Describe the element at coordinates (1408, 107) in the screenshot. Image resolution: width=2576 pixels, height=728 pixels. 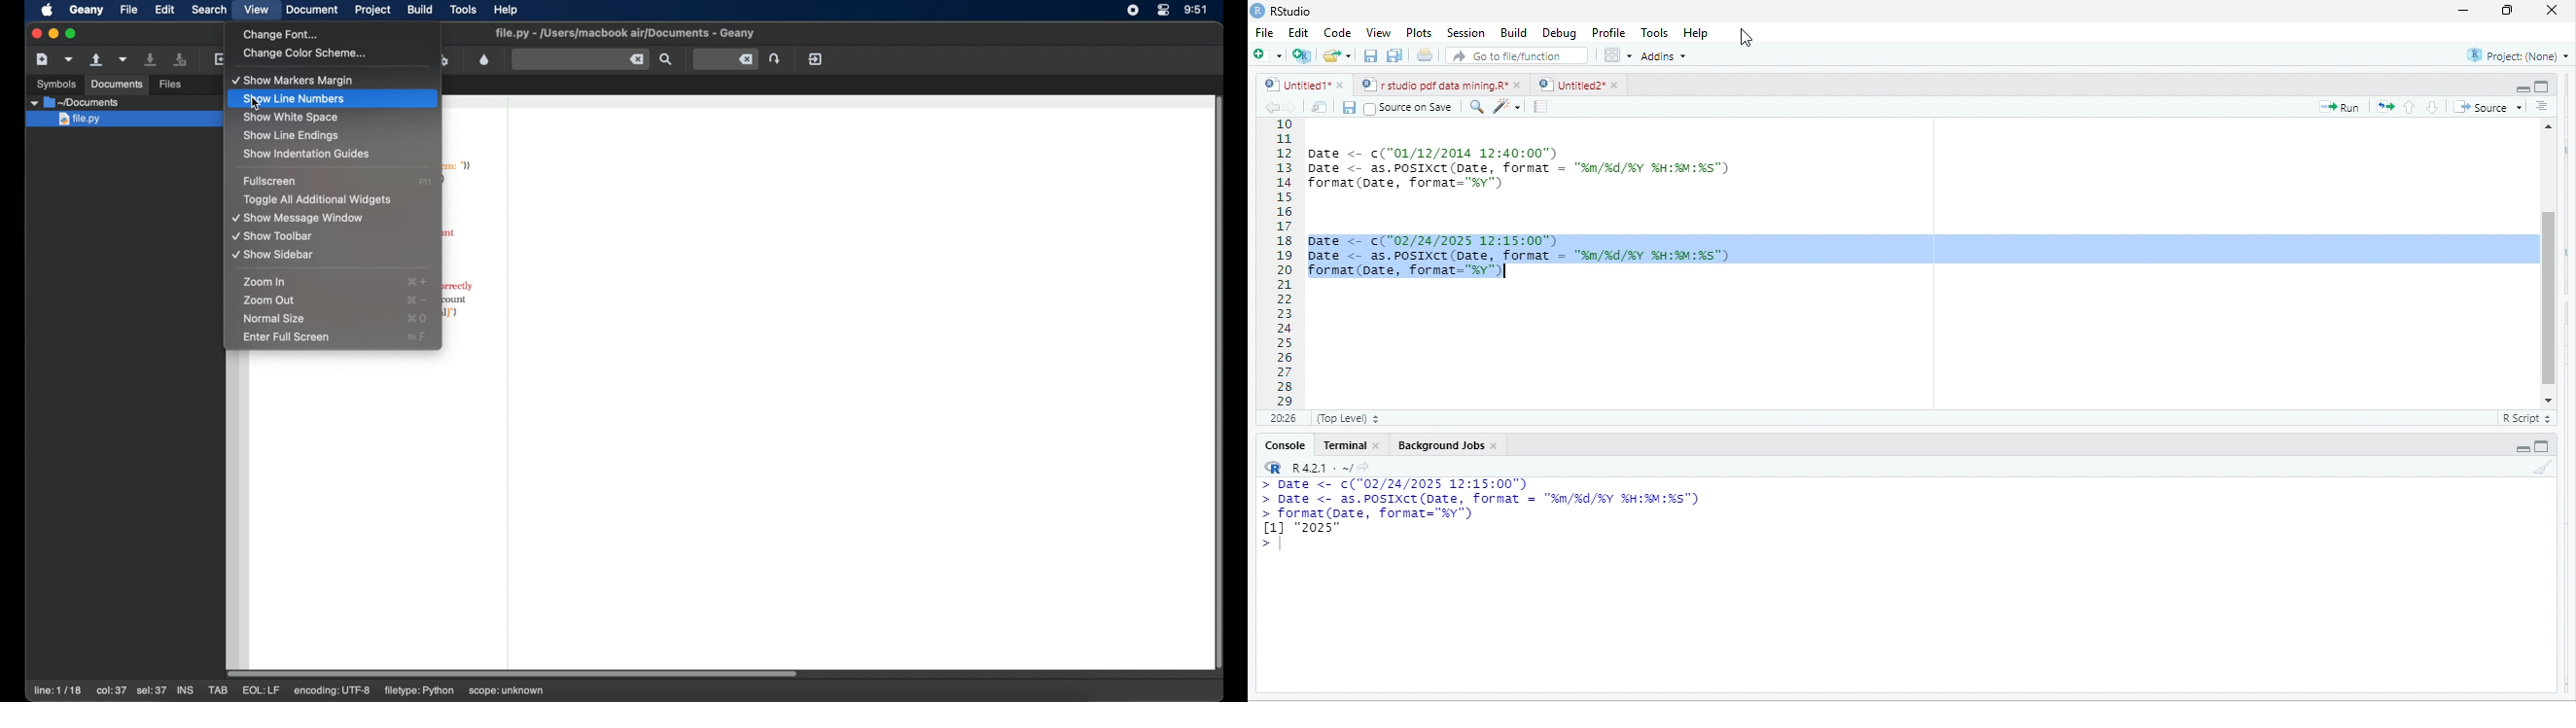
I see `‘Source on Save` at that location.